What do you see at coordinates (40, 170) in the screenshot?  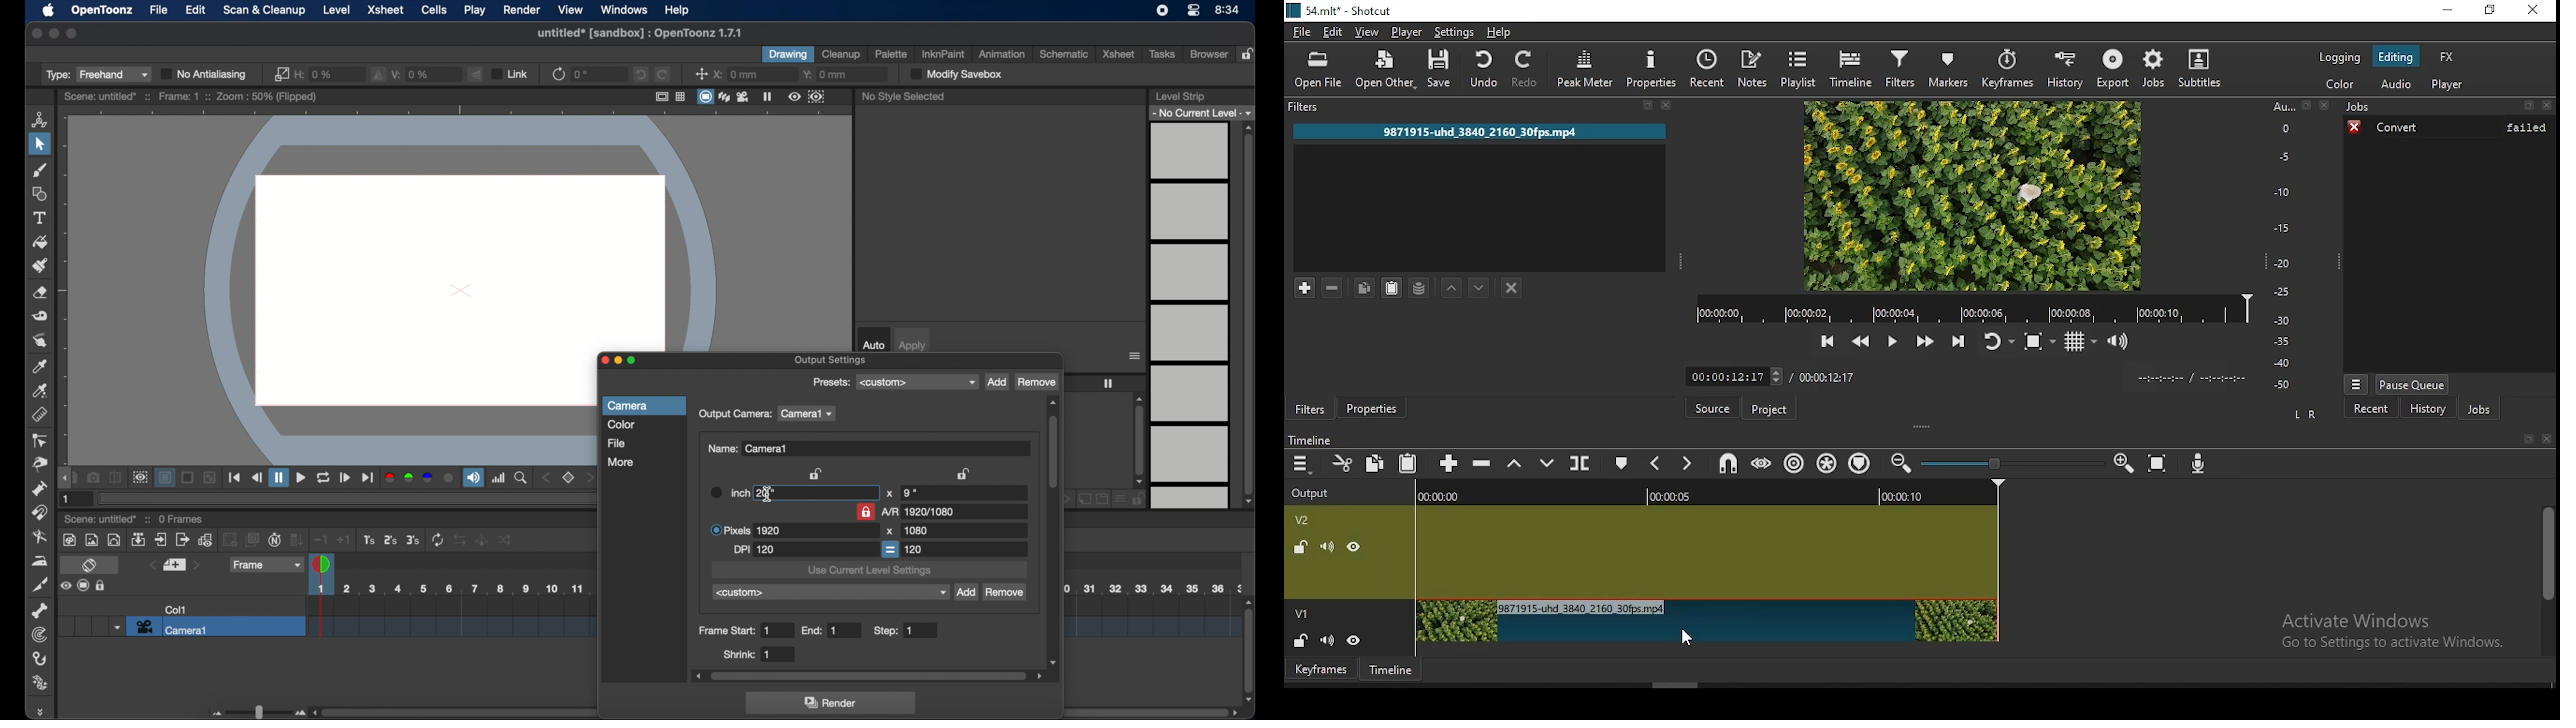 I see `brush tool` at bounding box center [40, 170].